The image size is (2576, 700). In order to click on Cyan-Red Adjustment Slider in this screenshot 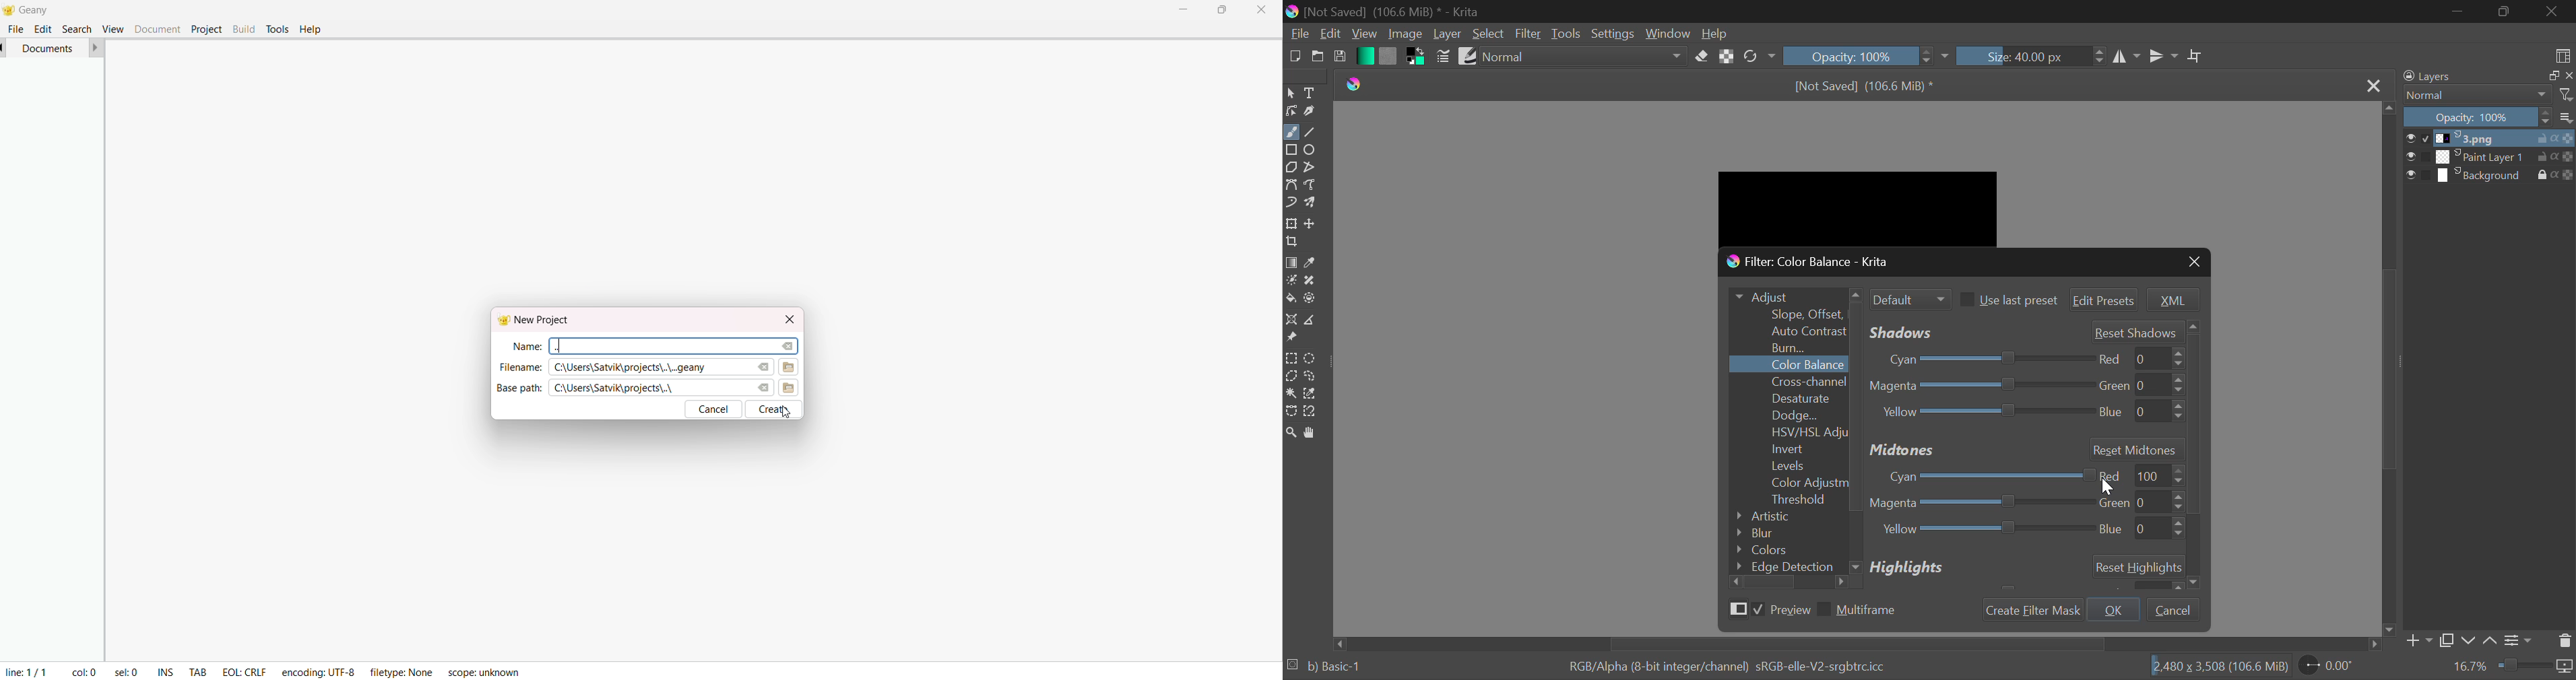, I will do `click(1983, 474)`.